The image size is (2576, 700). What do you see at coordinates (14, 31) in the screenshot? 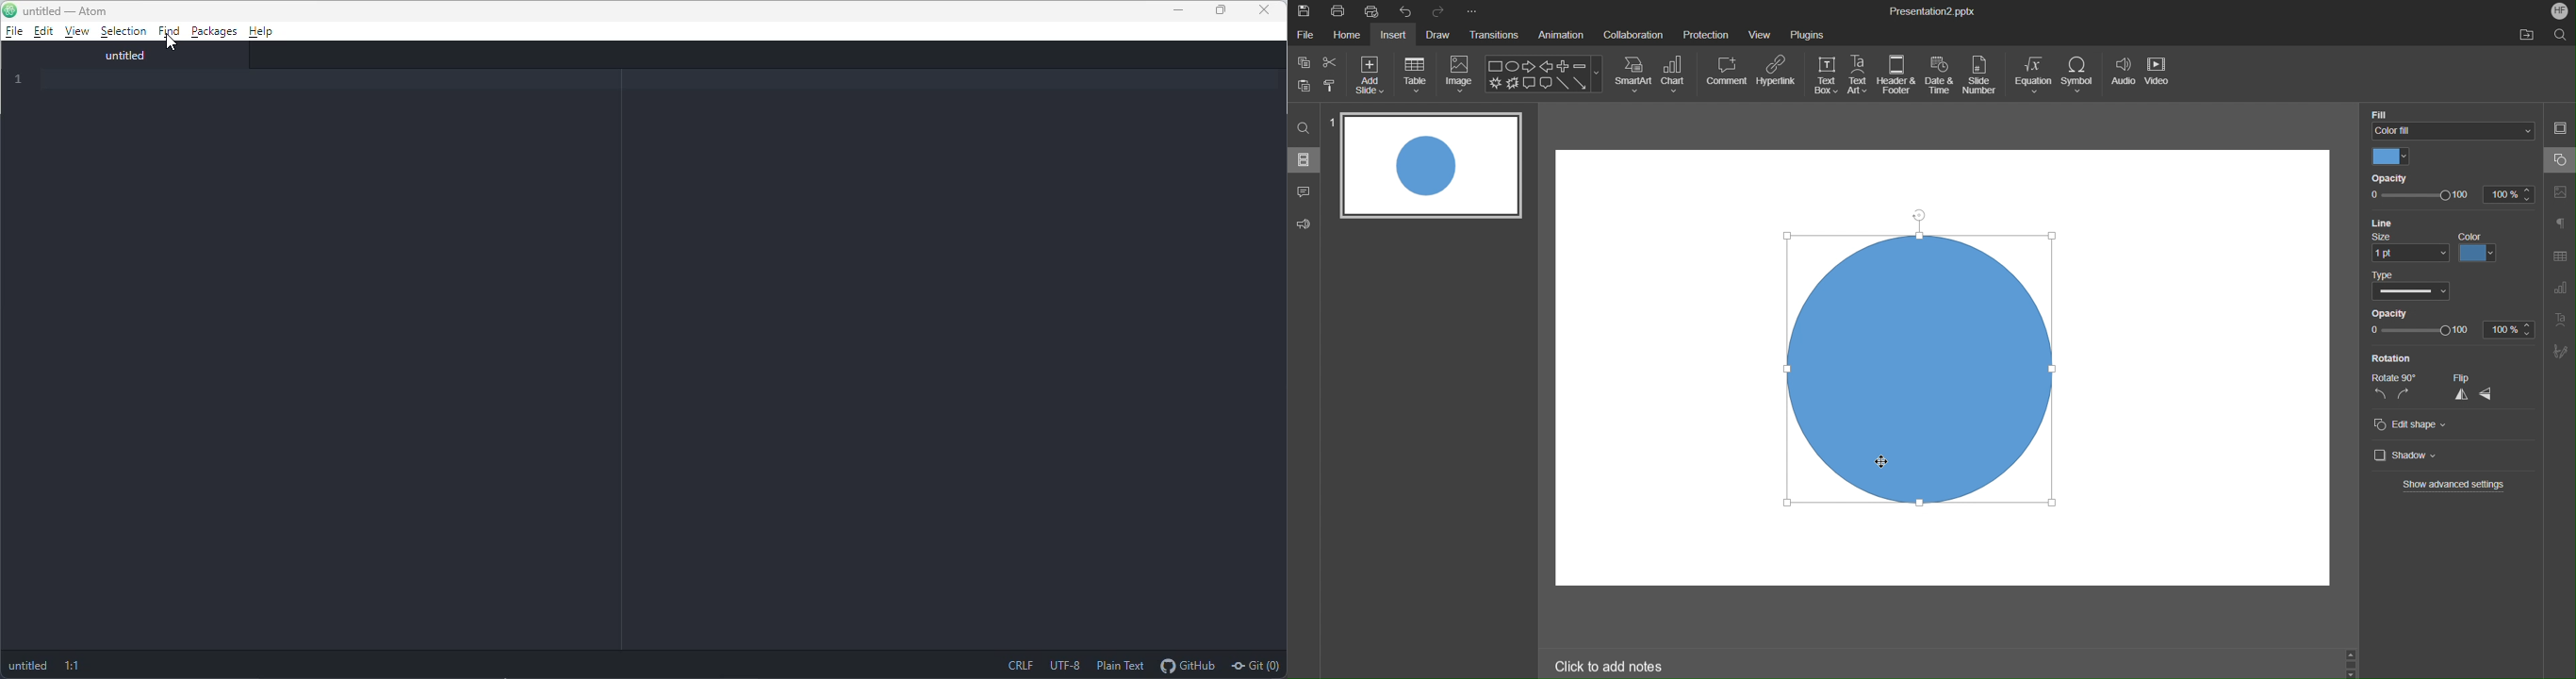
I see `file` at bounding box center [14, 31].